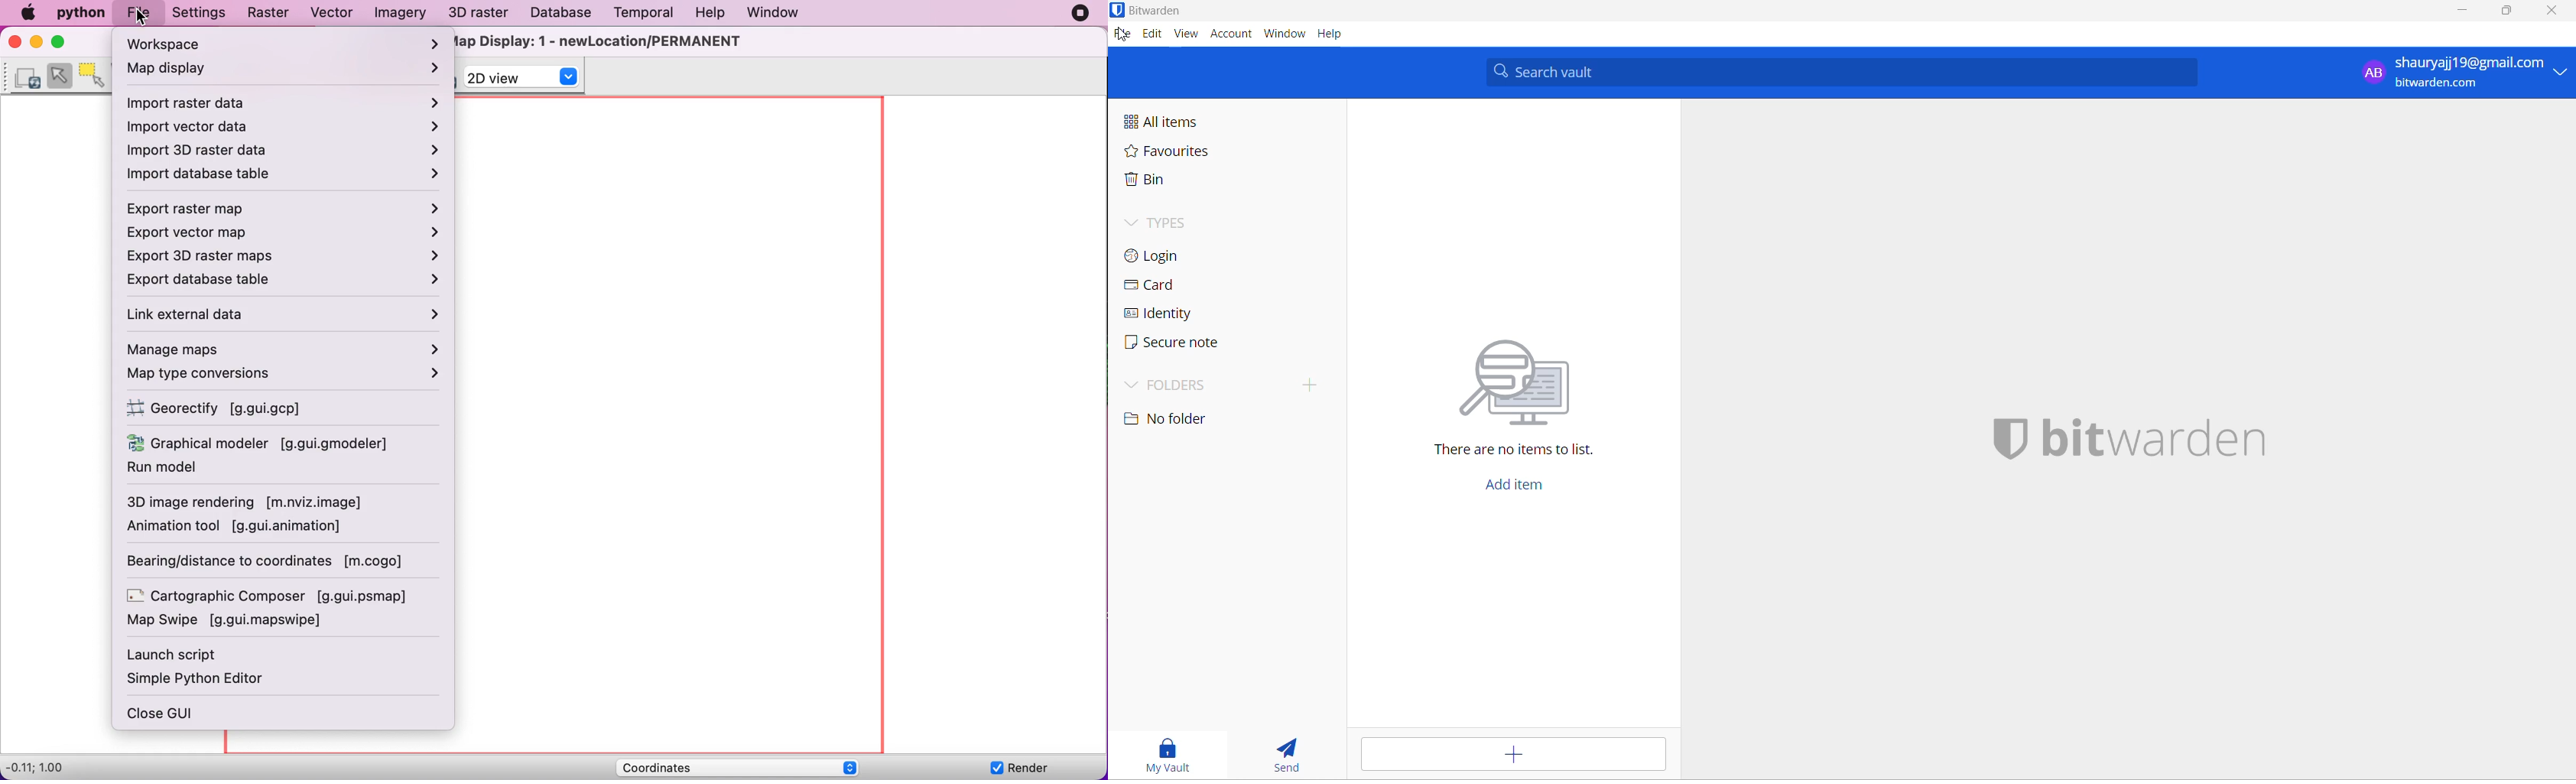  I want to click on view, so click(1185, 36).